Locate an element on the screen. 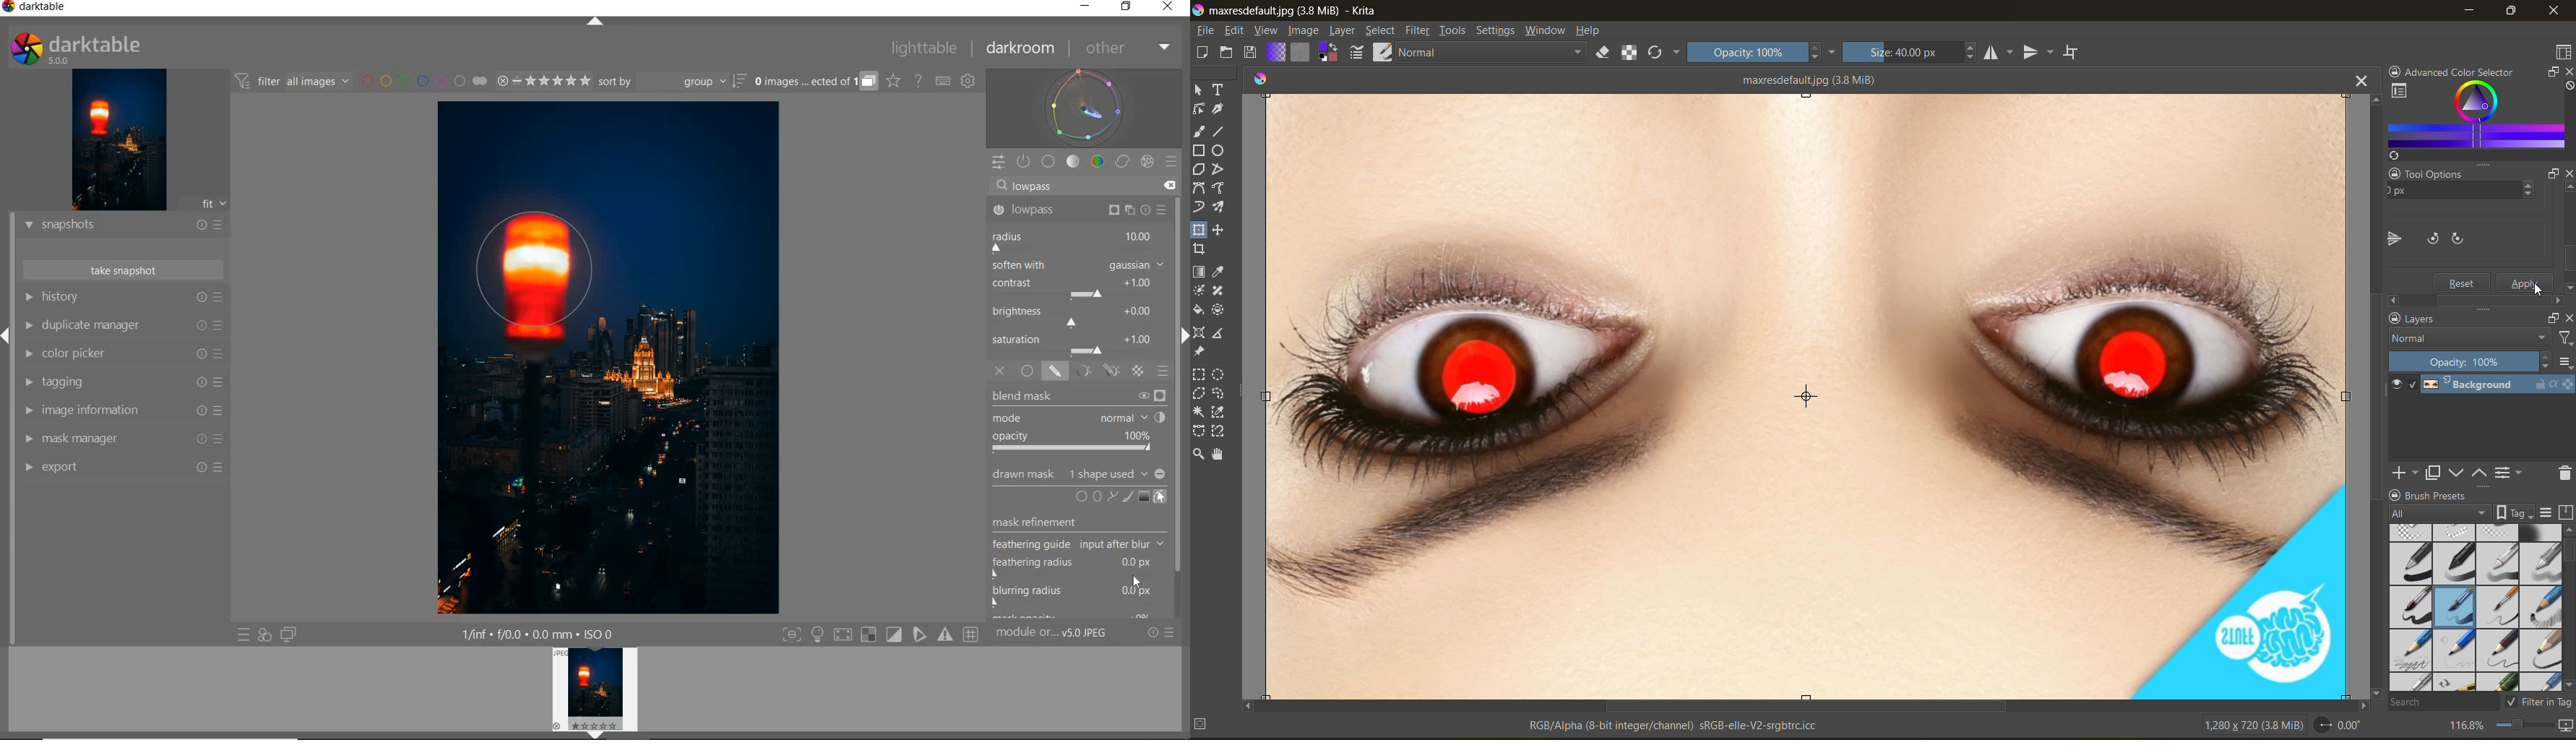  maxresdefault (34 MiB) is located at coordinates (1811, 79).